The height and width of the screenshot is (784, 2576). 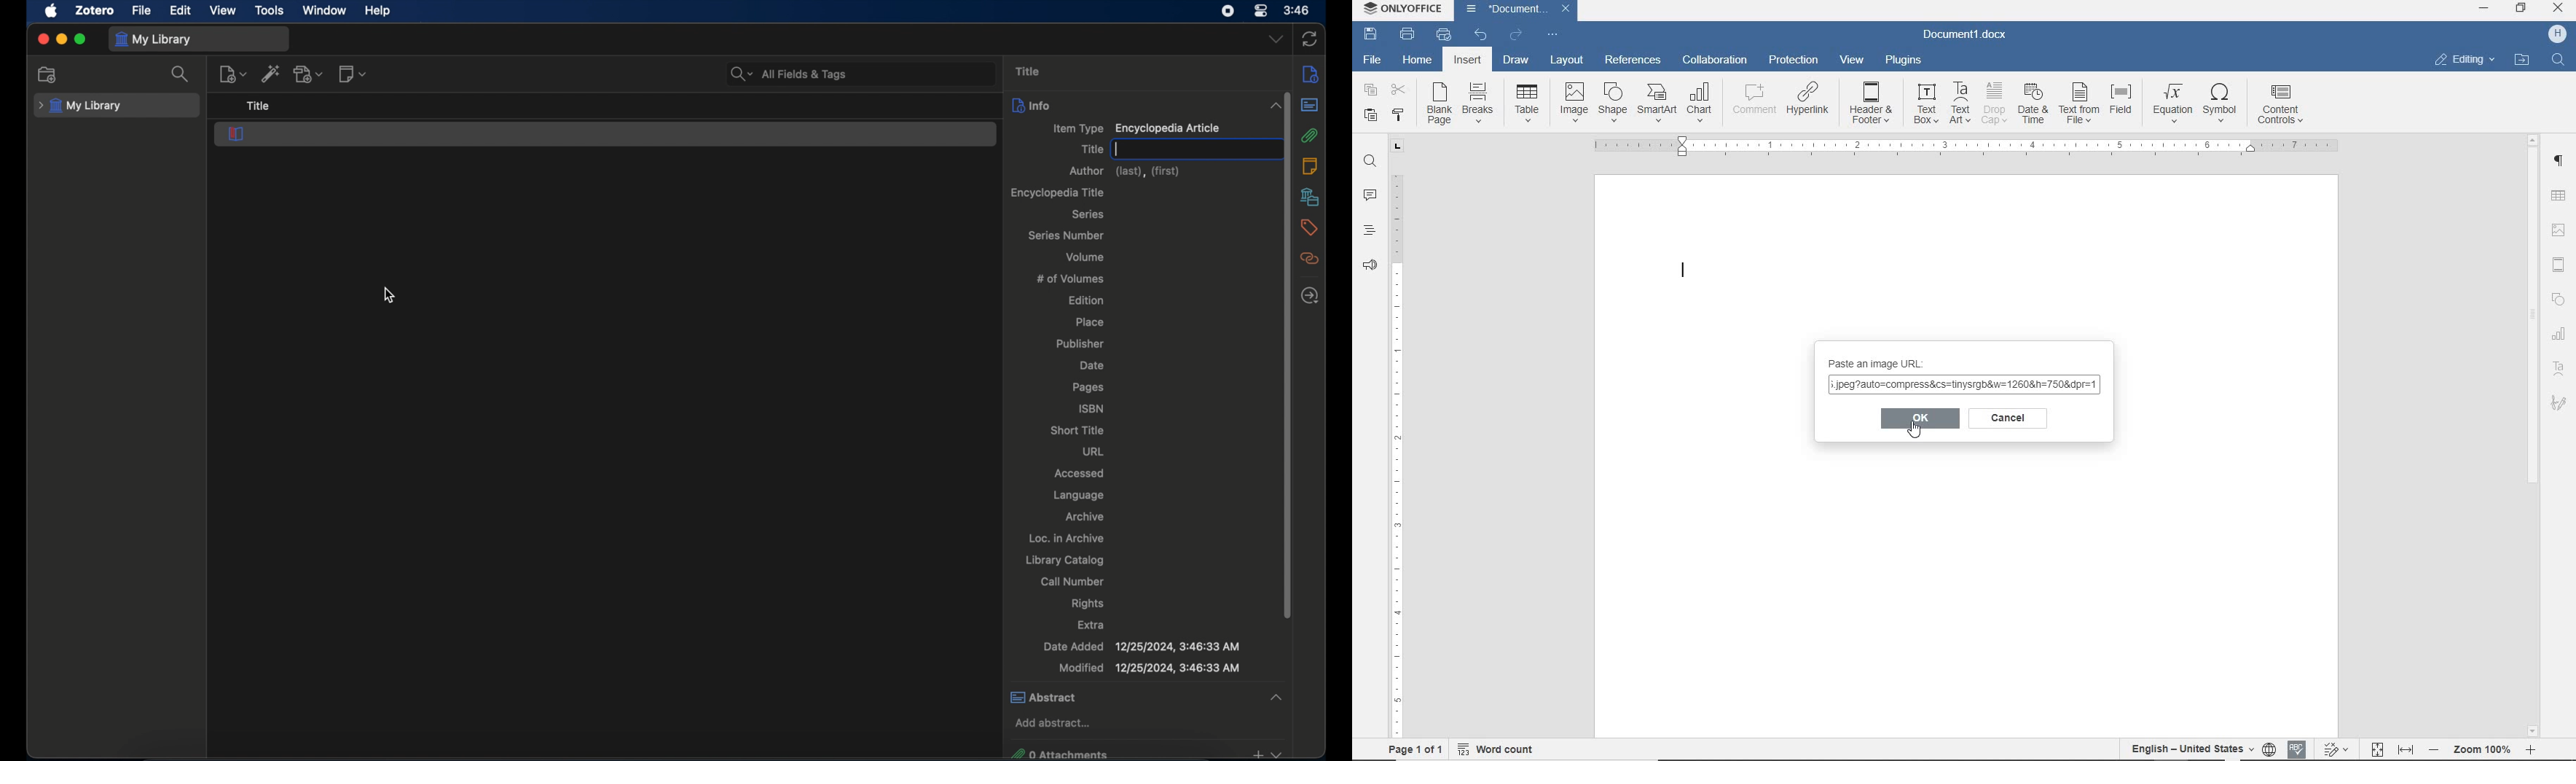 What do you see at coordinates (1297, 11) in the screenshot?
I see `3.46` at bounding box center [1297, 11].